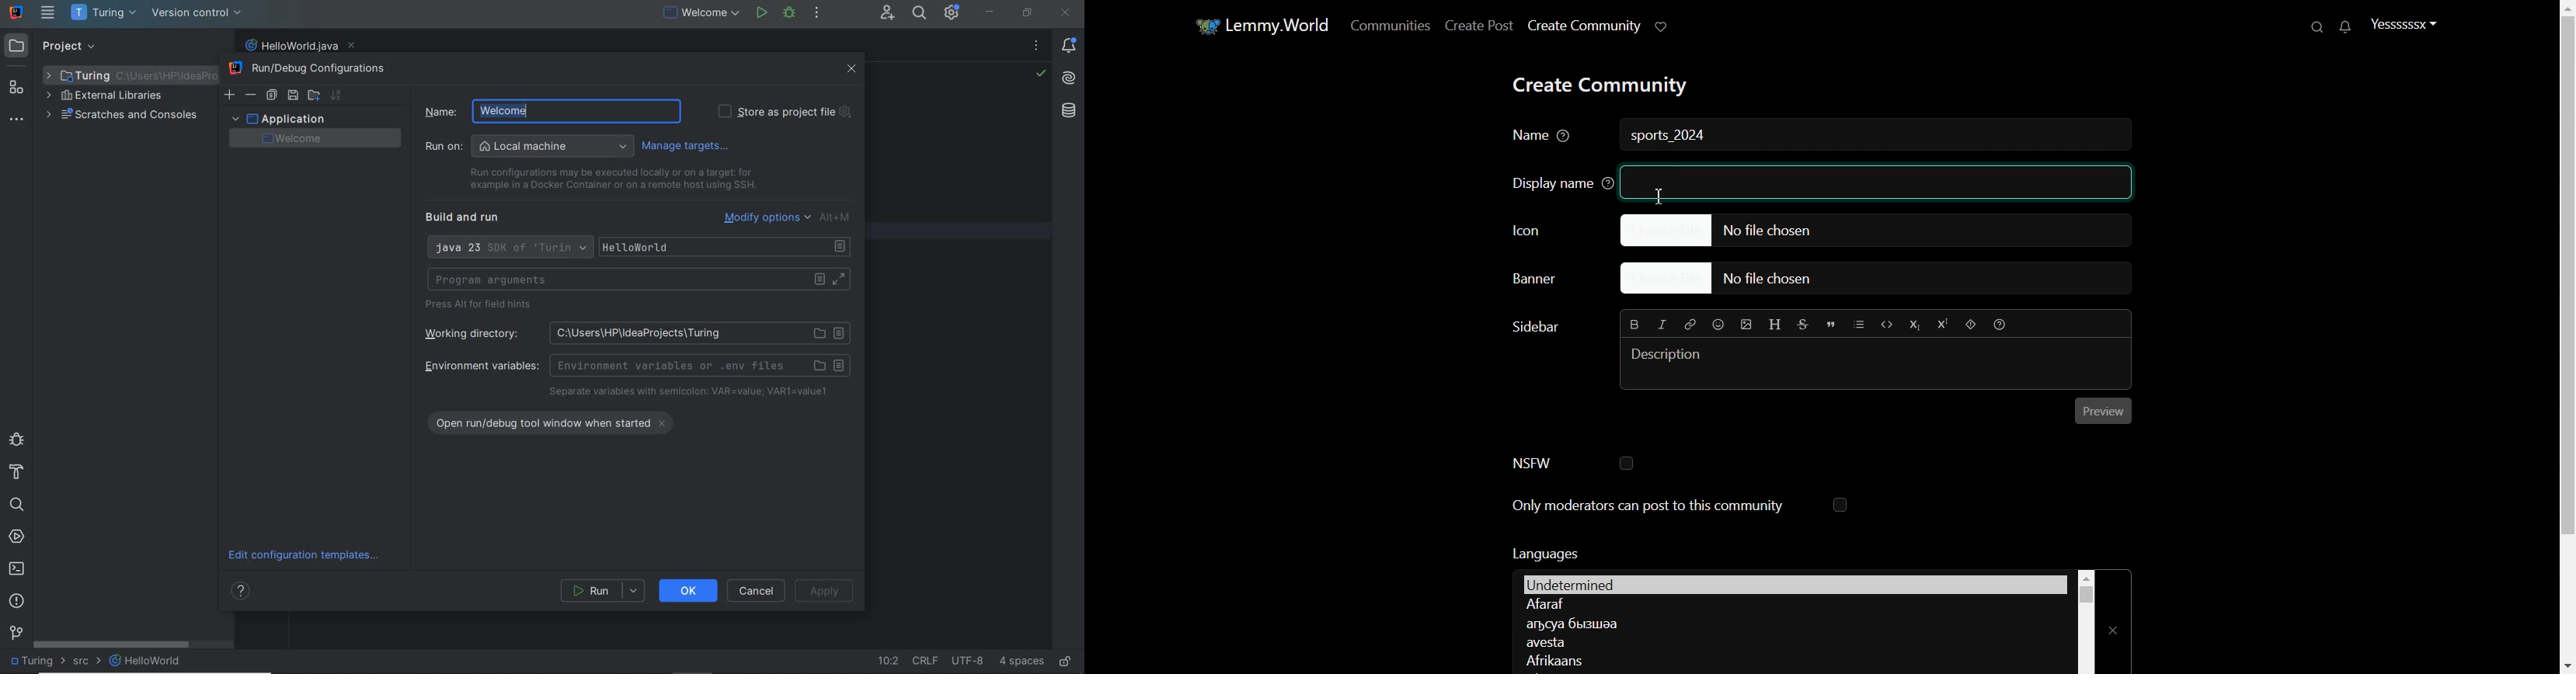 The width and height of the screenshot is (2576, 700). Describe the element at coordinates (1689, 324) in the screenshot. I see `Hyperlink` at that location.